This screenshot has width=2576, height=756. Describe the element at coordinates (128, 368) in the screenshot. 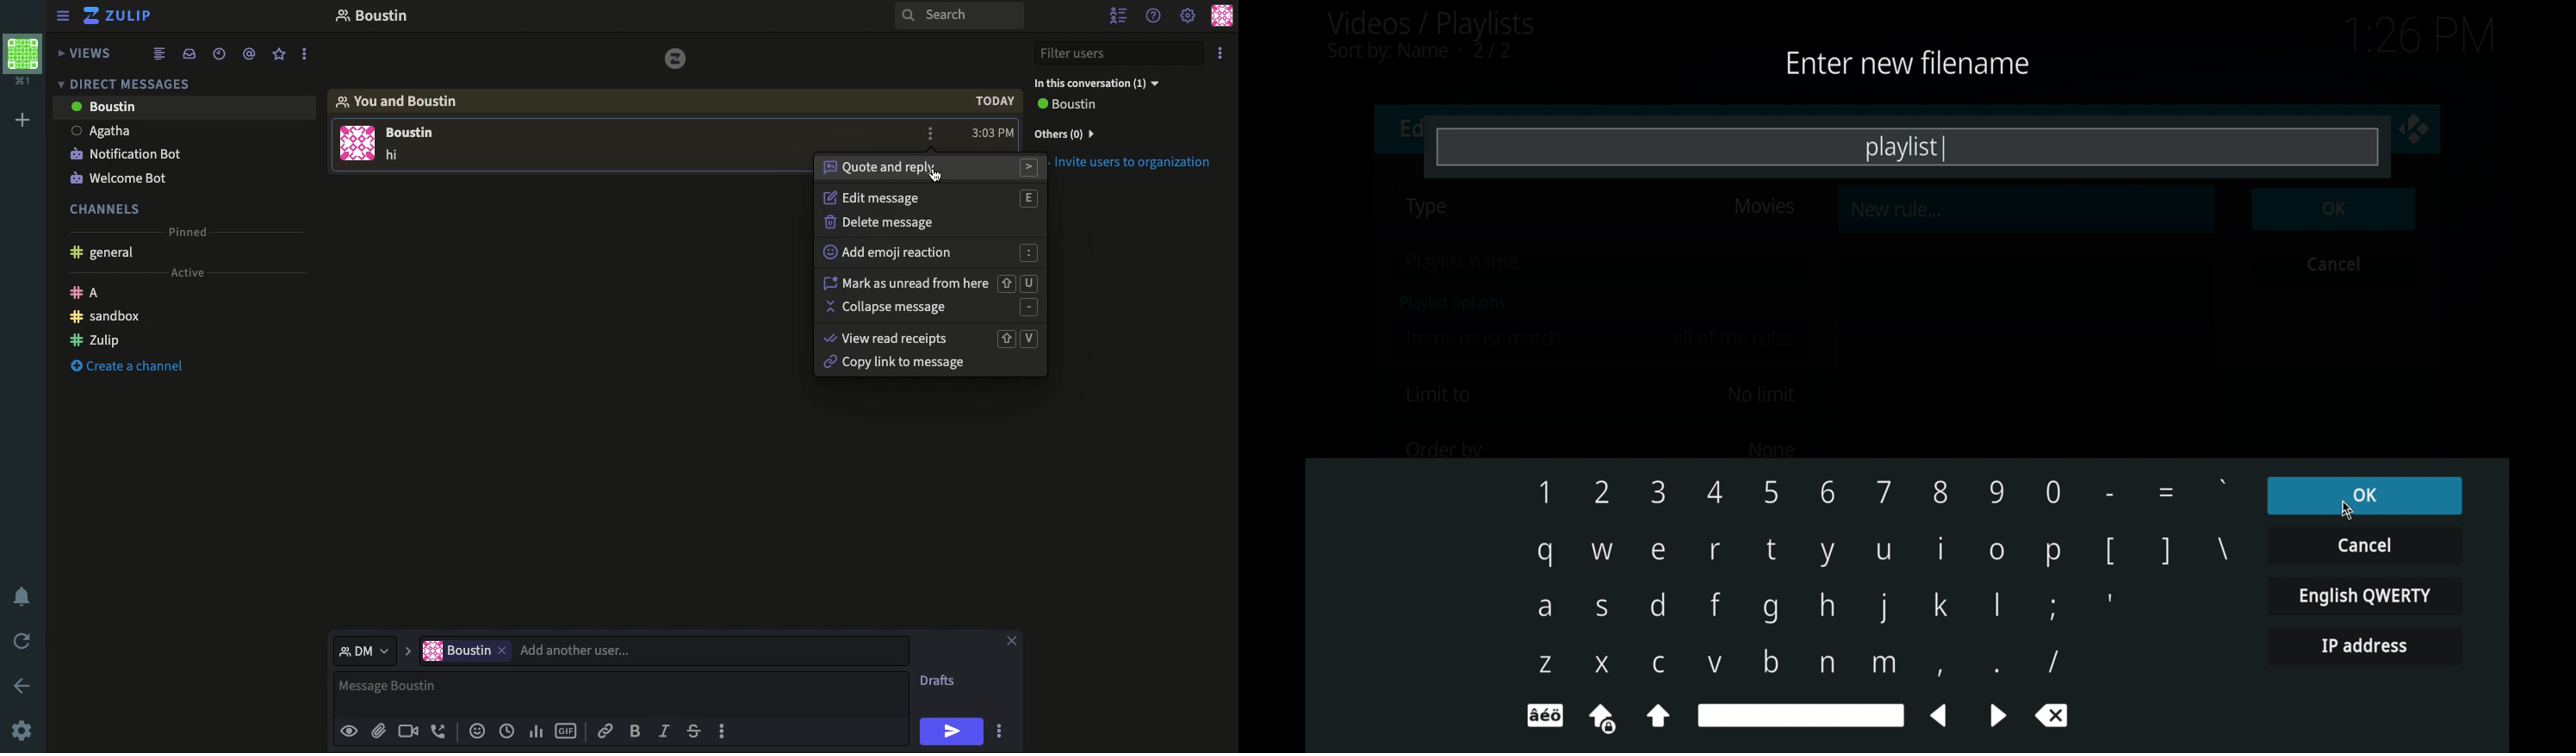

I see `Create channel` at that location.